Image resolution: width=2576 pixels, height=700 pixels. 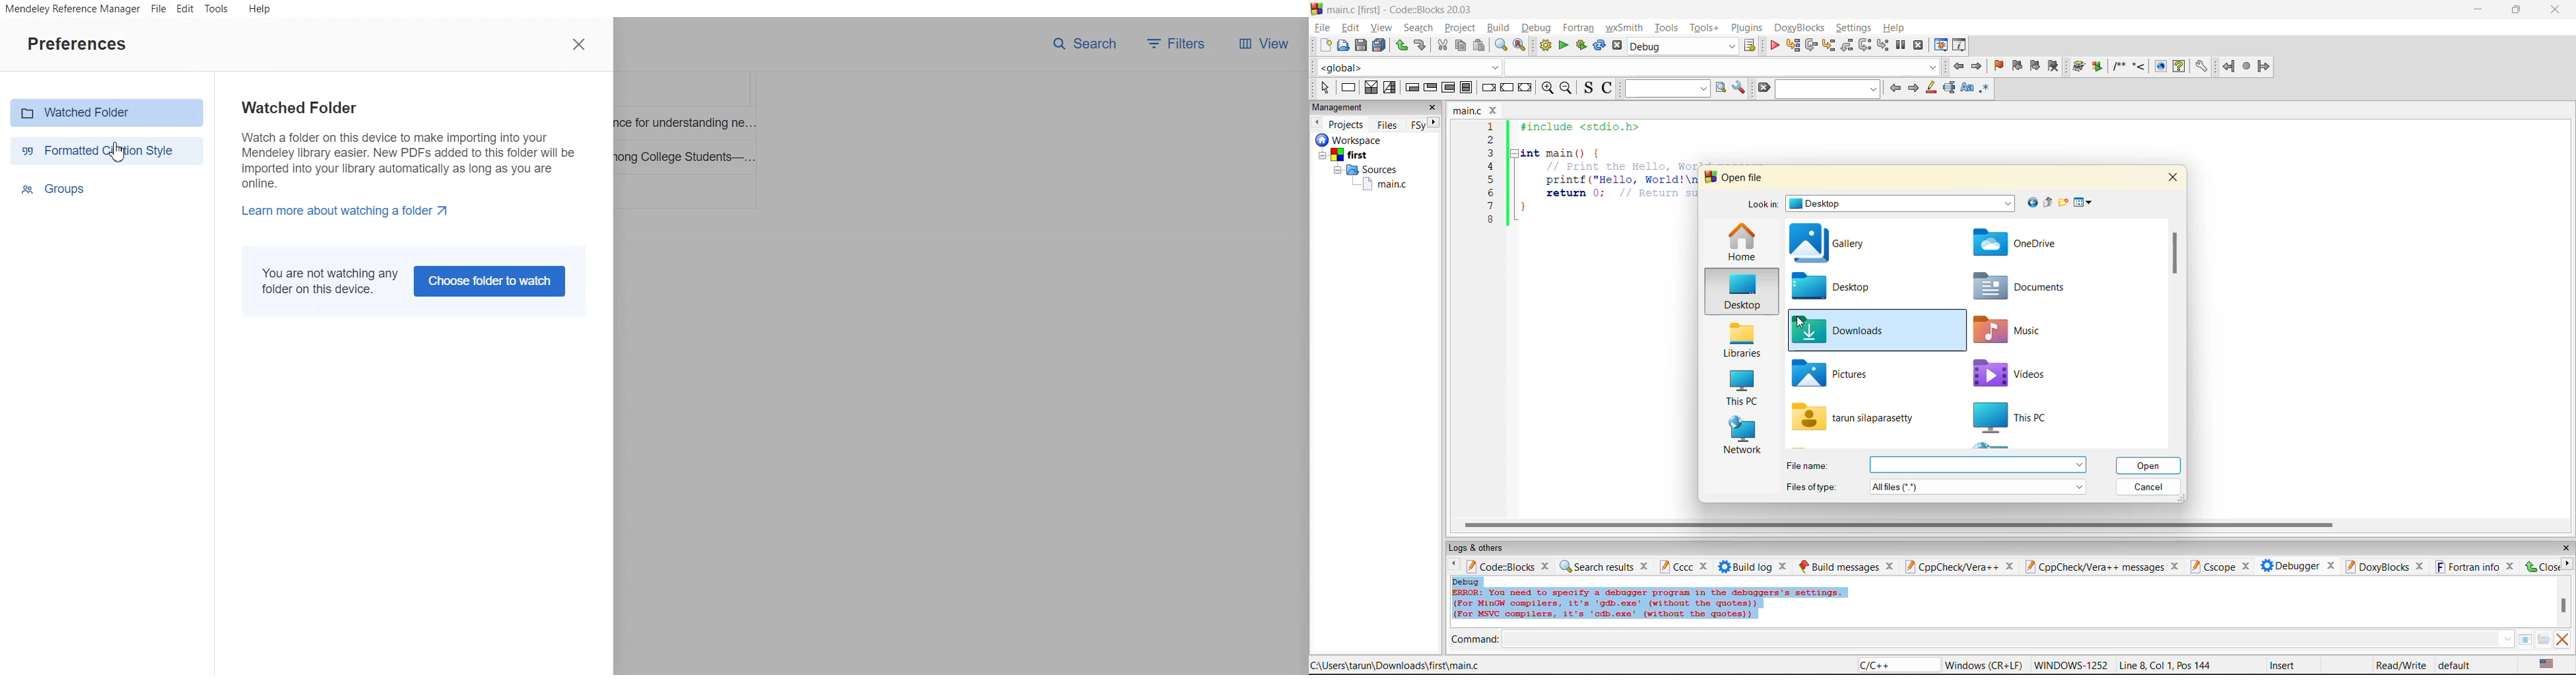 What do you see at coordinates (1741, 341) in the screenshot?
I see `libraries` at bounding box center [1741, 341].